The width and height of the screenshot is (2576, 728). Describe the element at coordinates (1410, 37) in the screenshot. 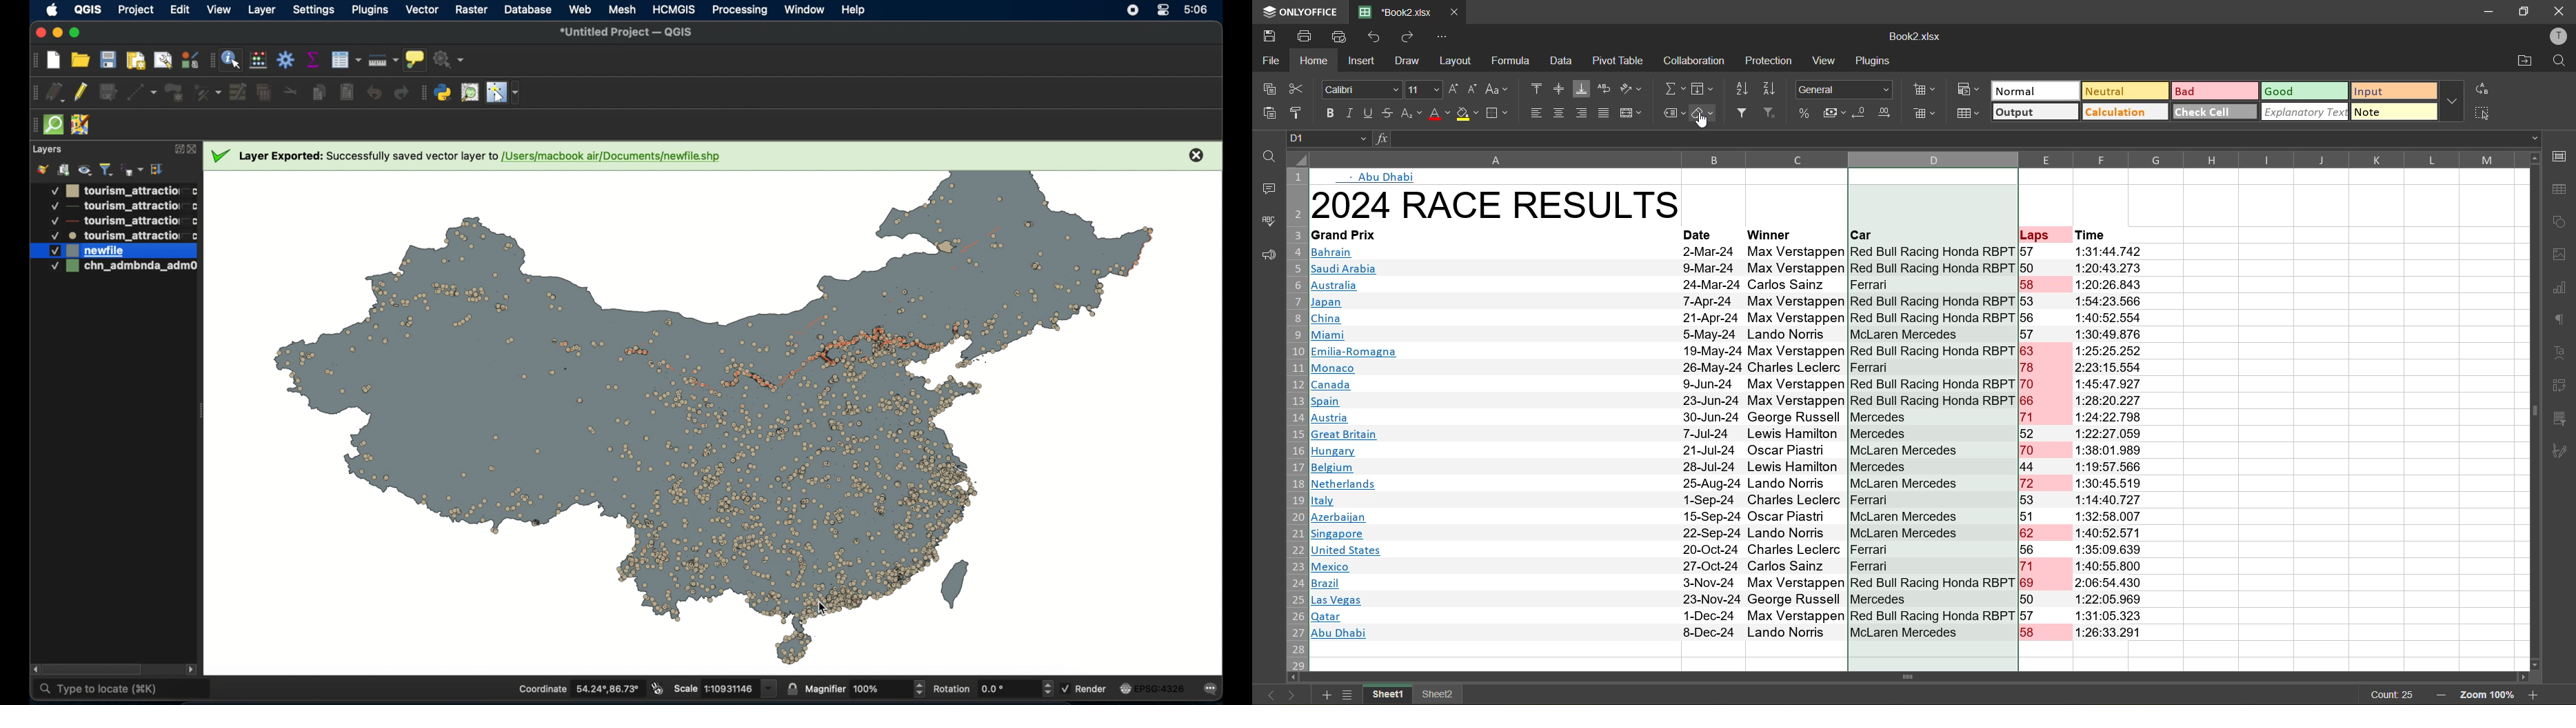

I see `redo` at that location.